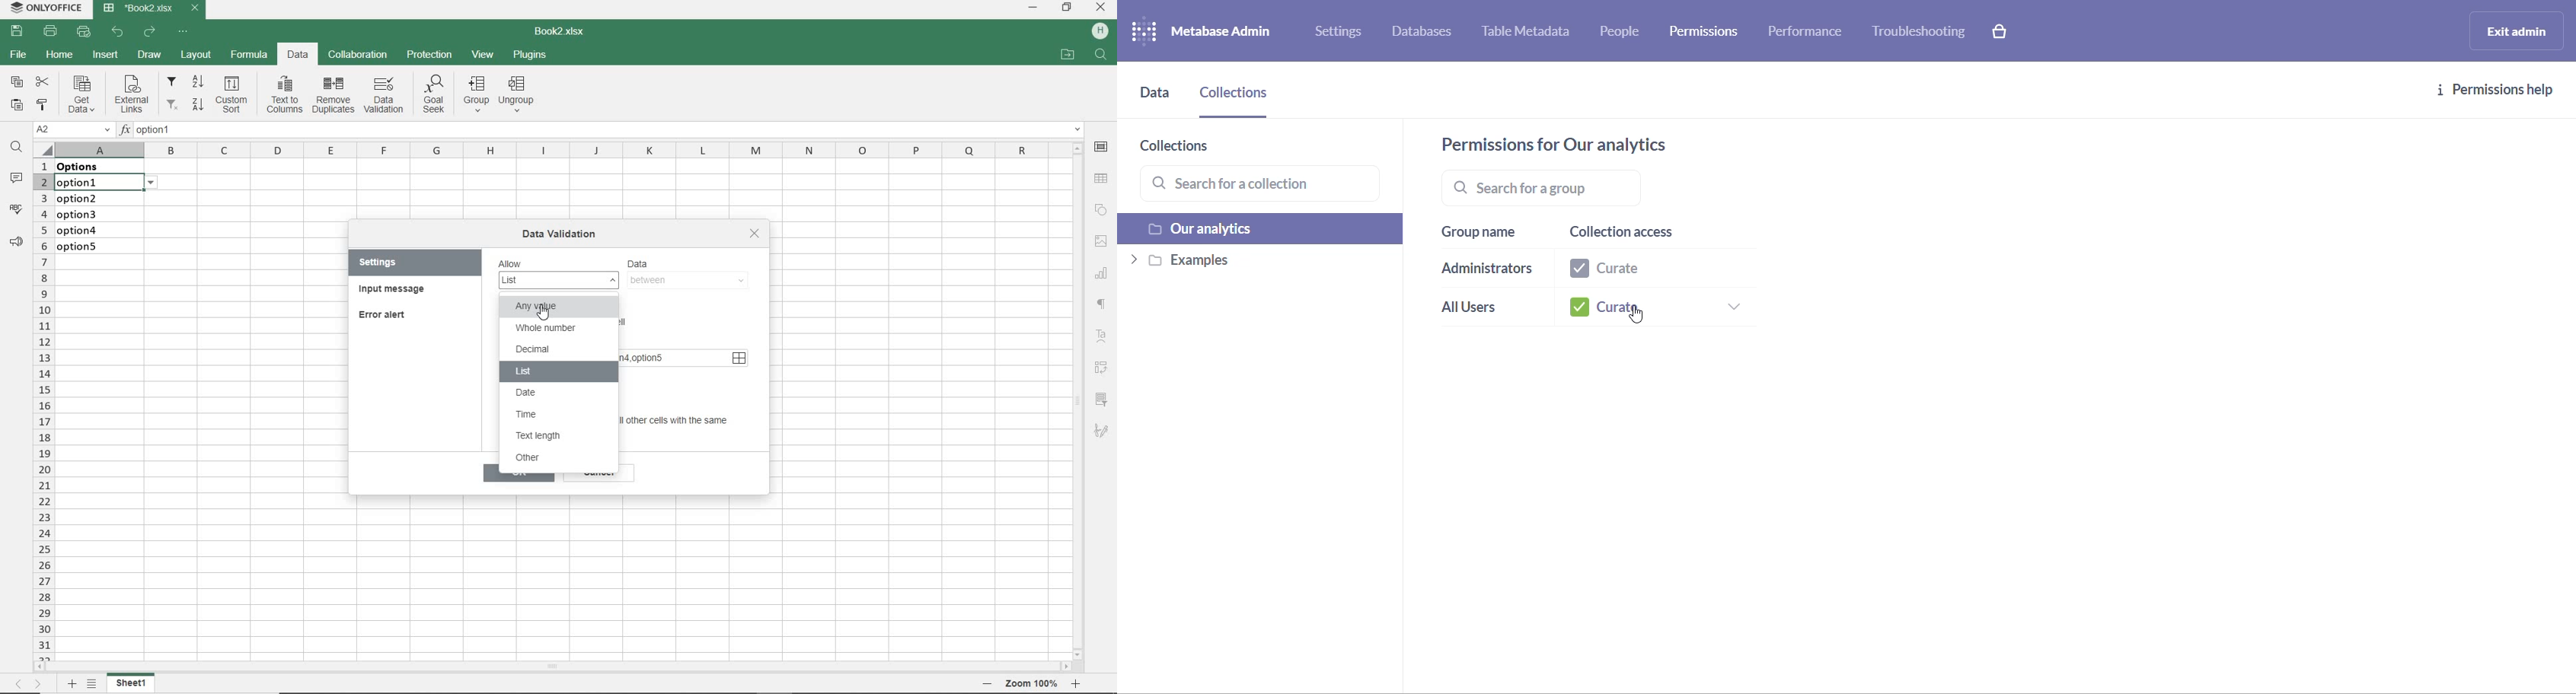  What do you see at coordinates (333, 96) in the screenshot?
I see `remove duplicates` at bounding box center [333, 96].